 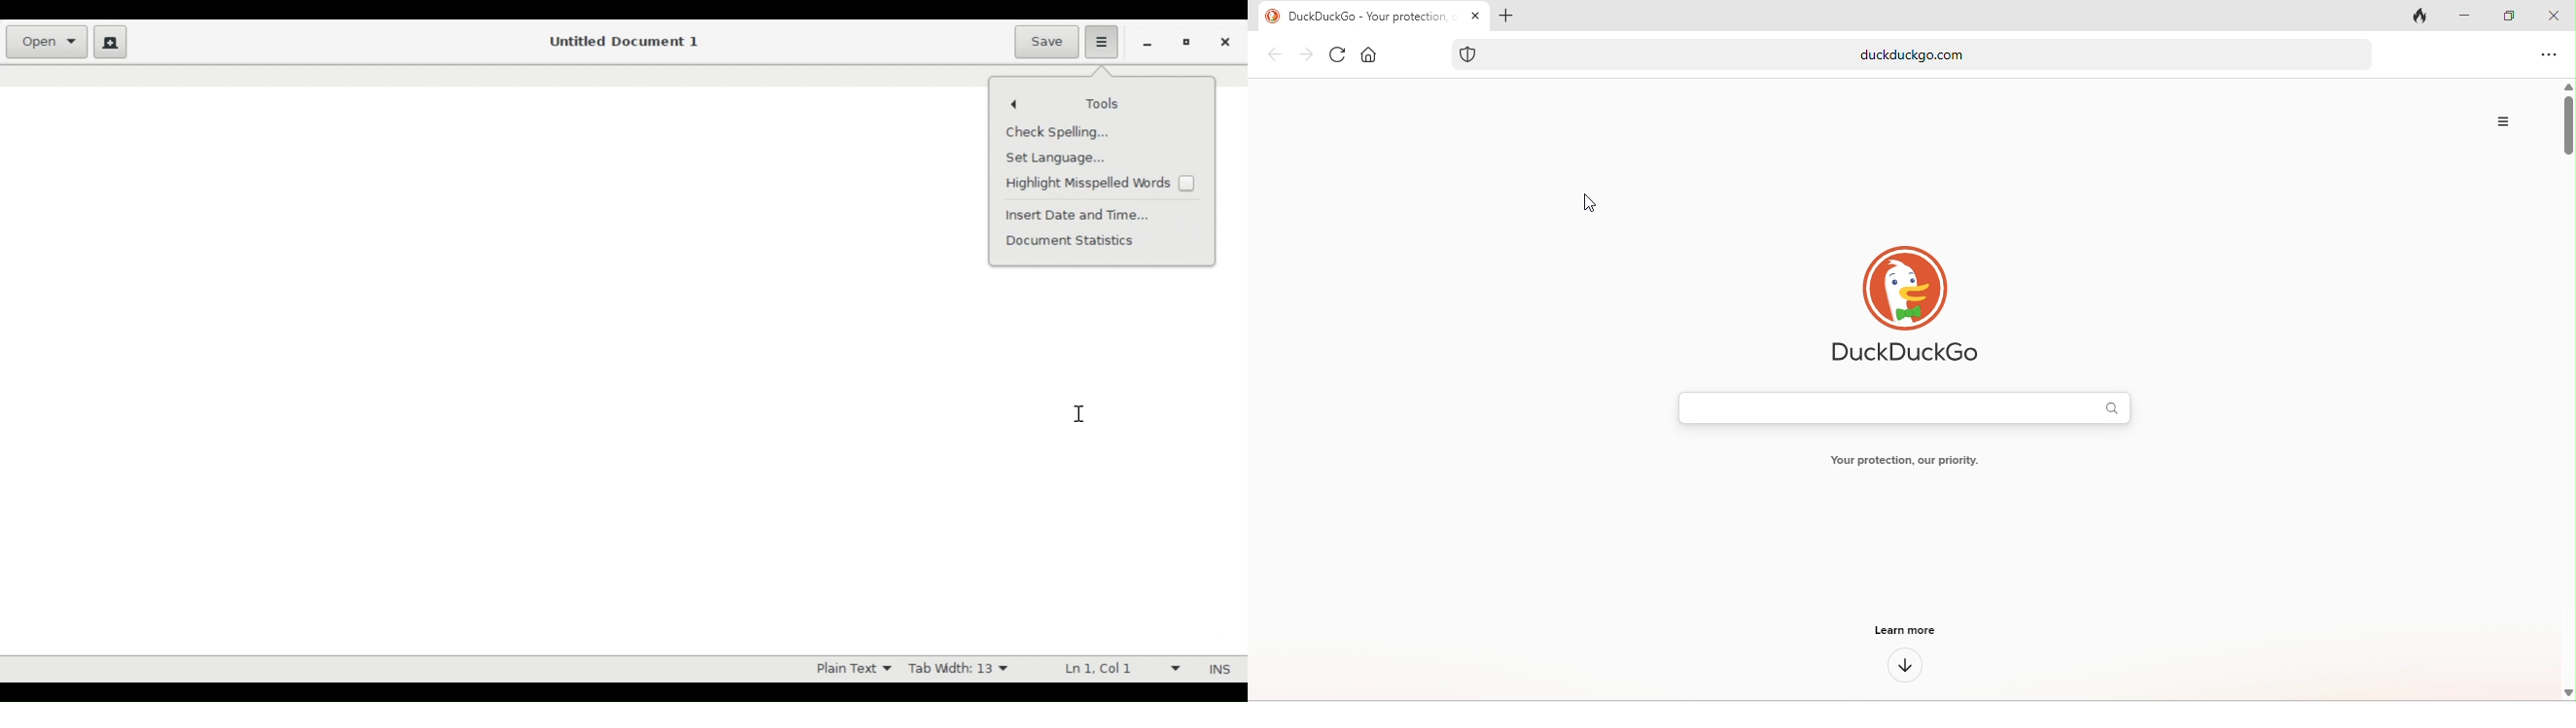 What do you see at coordinates (1073, 240) in the screenshot?
I see `Document Statistics` at bounding box center [1073, 240].